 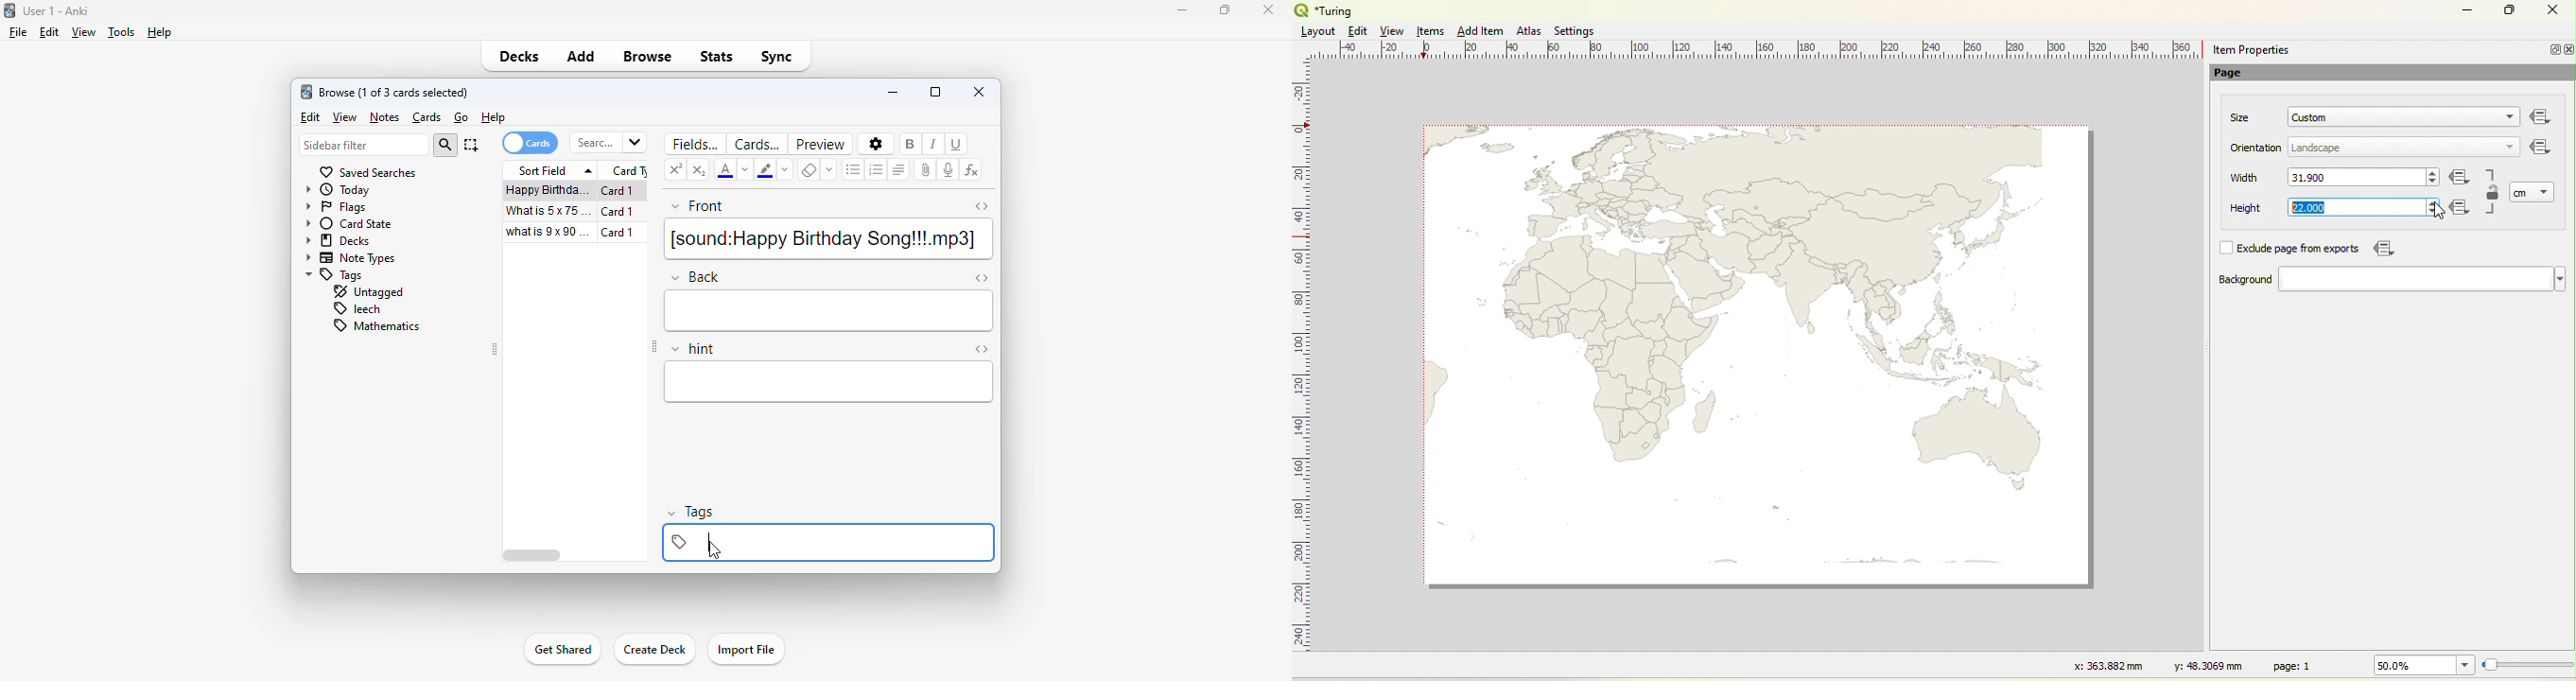 I want to click on back, so click(x=694, y=276).